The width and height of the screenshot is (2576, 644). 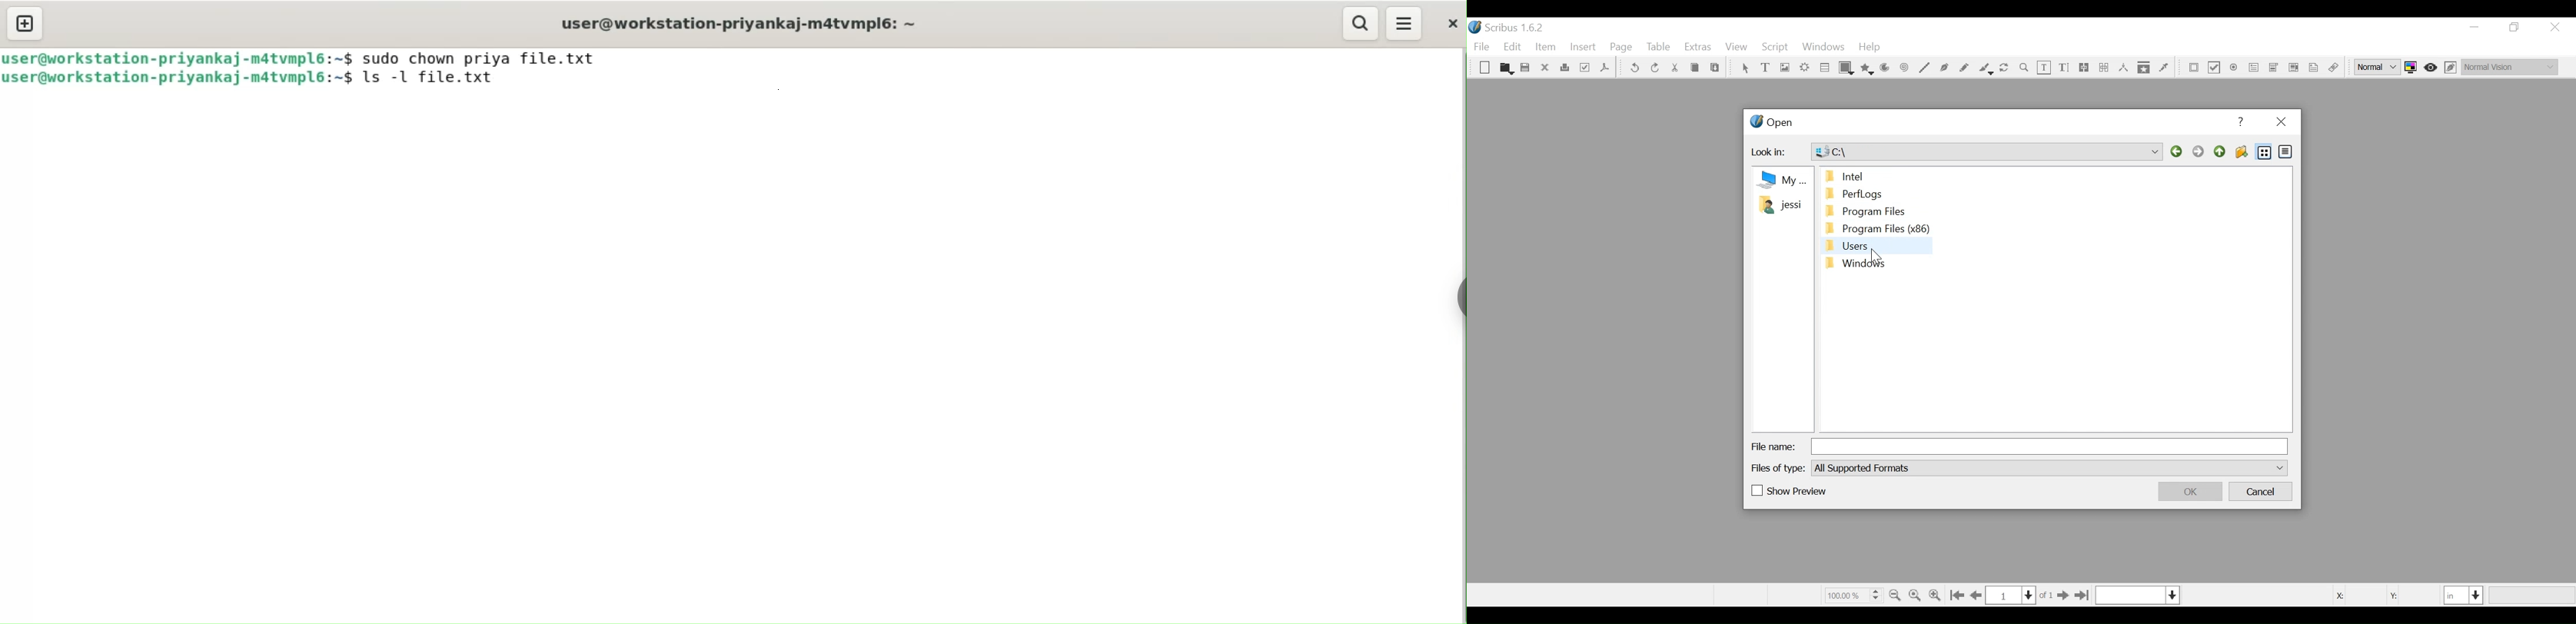 I want to click on PDF Push Button, so click(x=2194, y=68).